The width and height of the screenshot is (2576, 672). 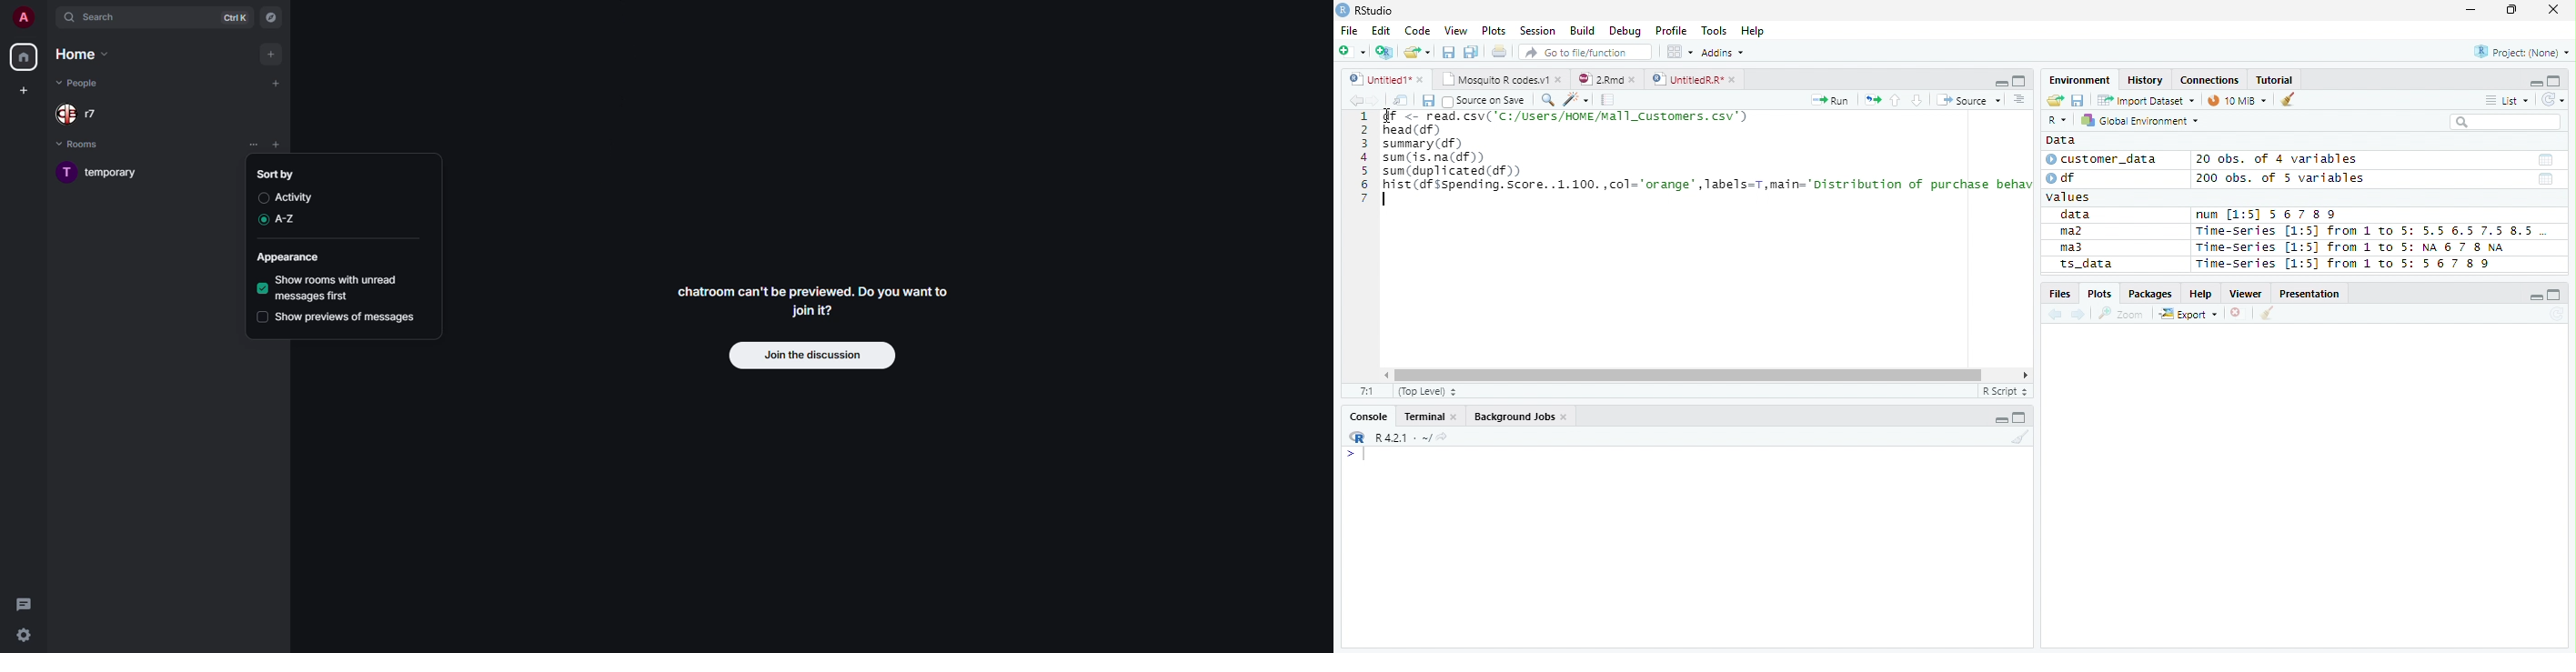 What do you see at coordinates (2081, 80) in the screenshot?
I see `Environment` at bounding box center [2081, 80].